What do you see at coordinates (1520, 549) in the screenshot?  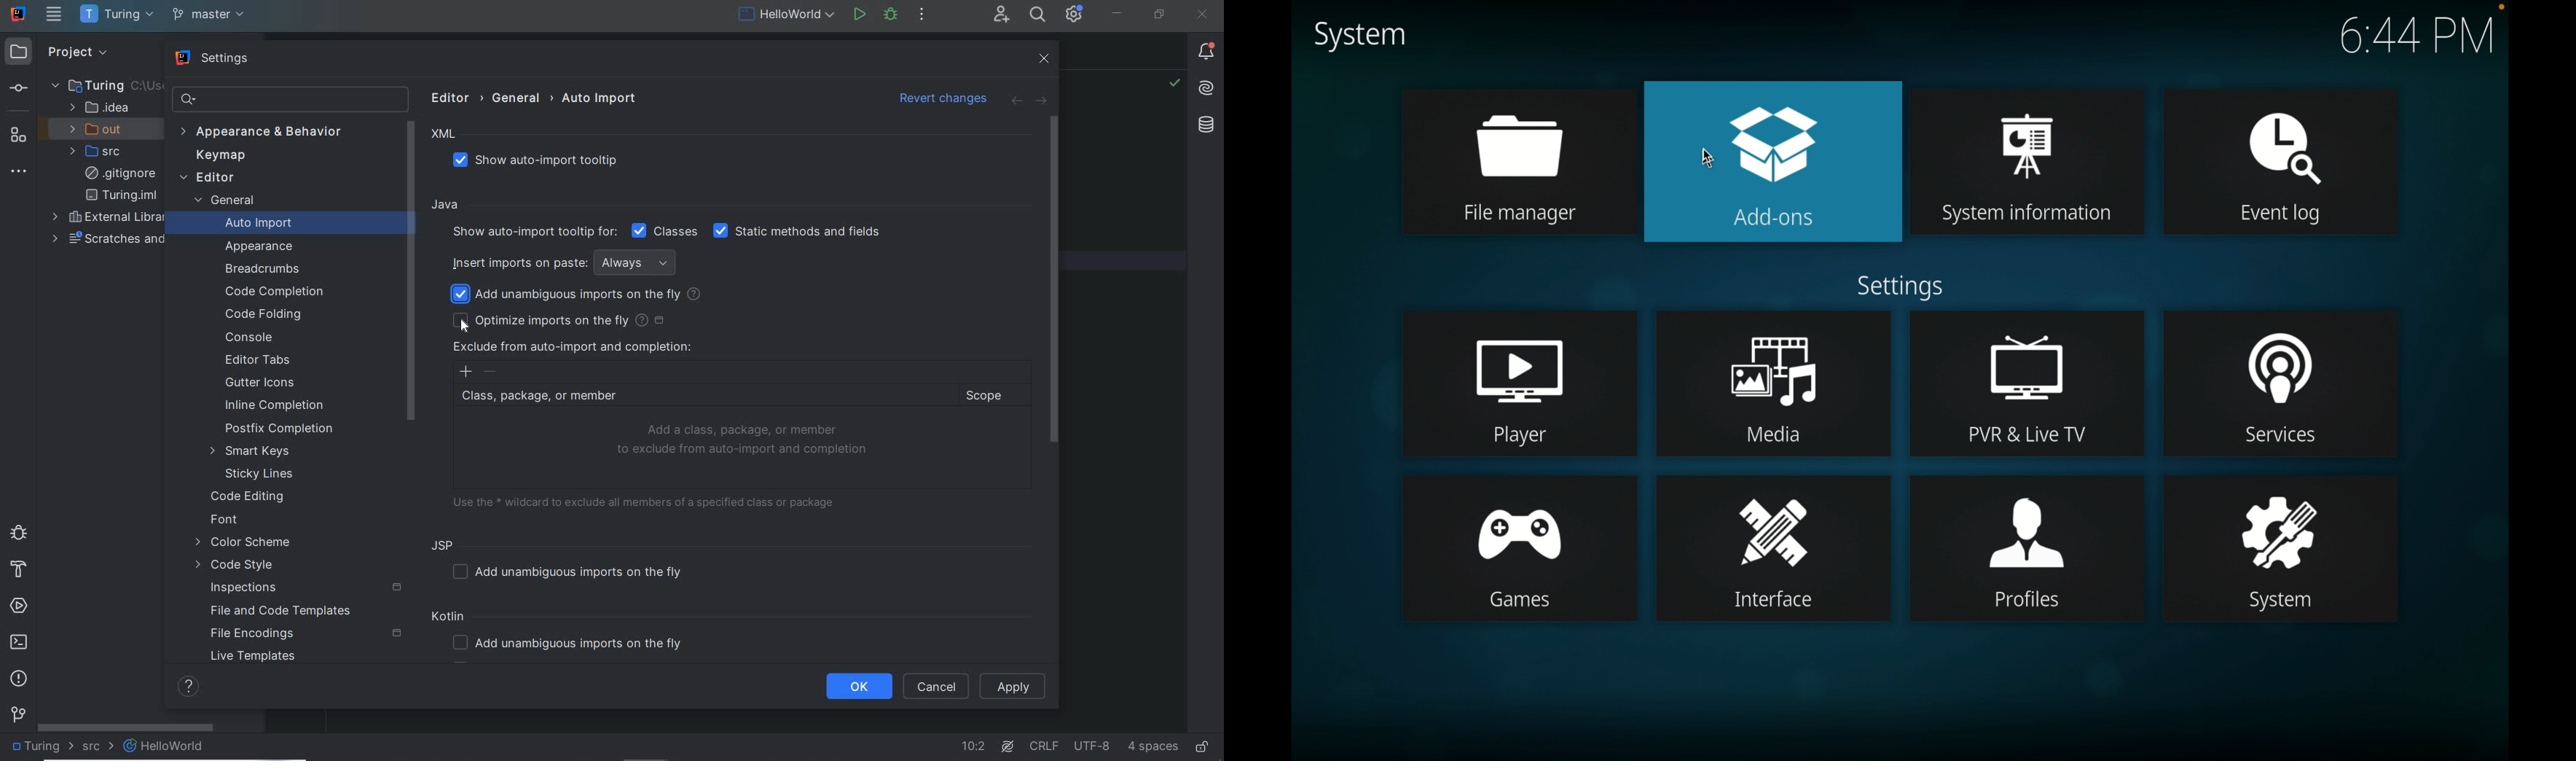 I see `games` at bounding box center [1520, 549].